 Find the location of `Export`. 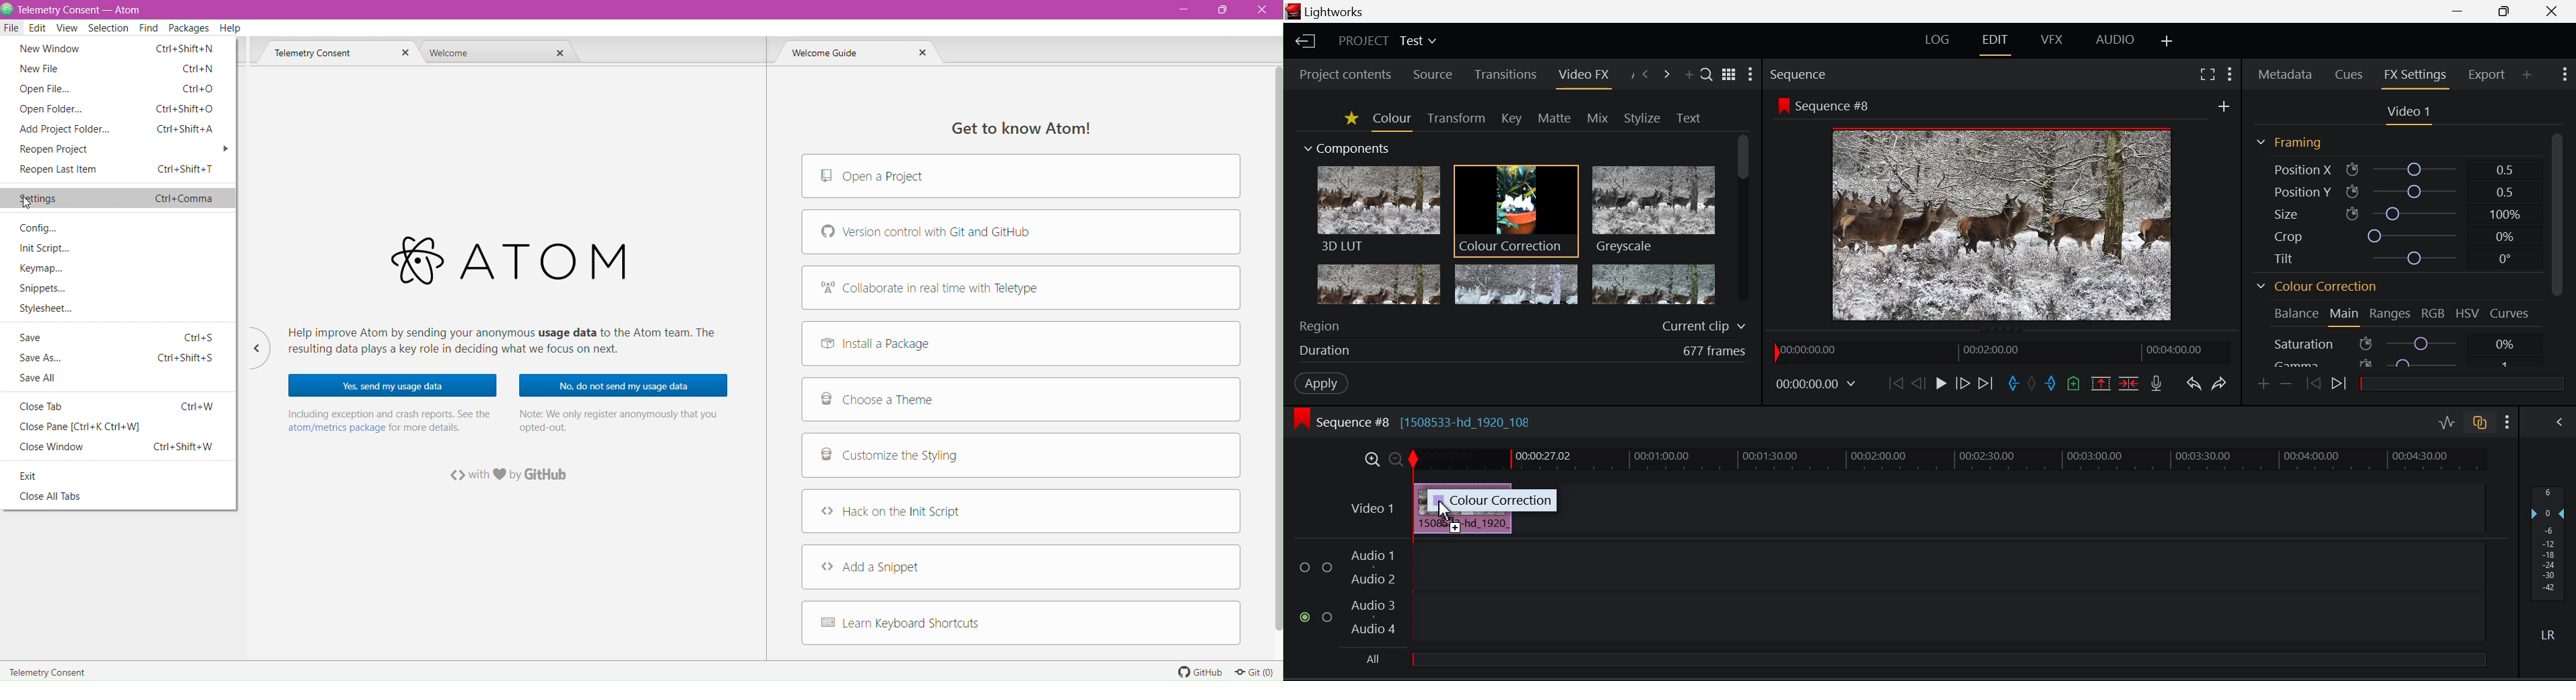

Export is located at coordinates (2487, 75).